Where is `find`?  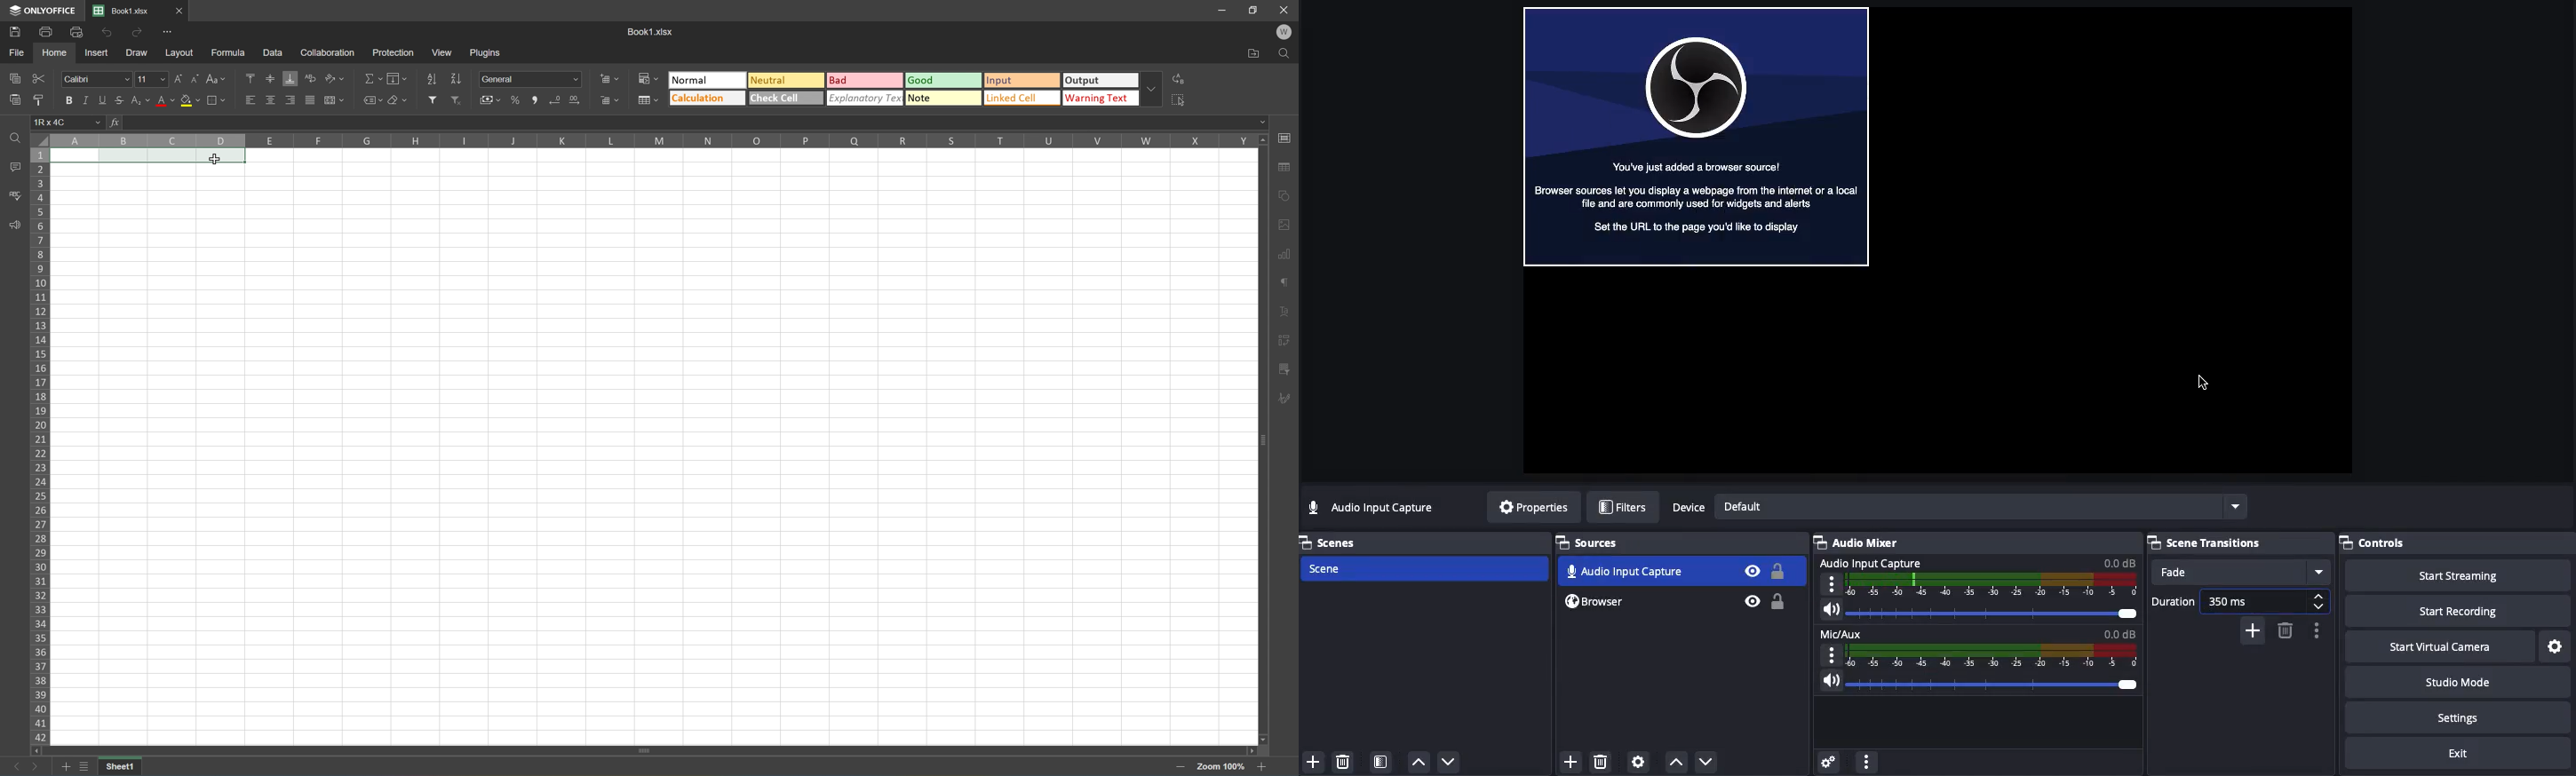 find is located at coordinates (14, 139).